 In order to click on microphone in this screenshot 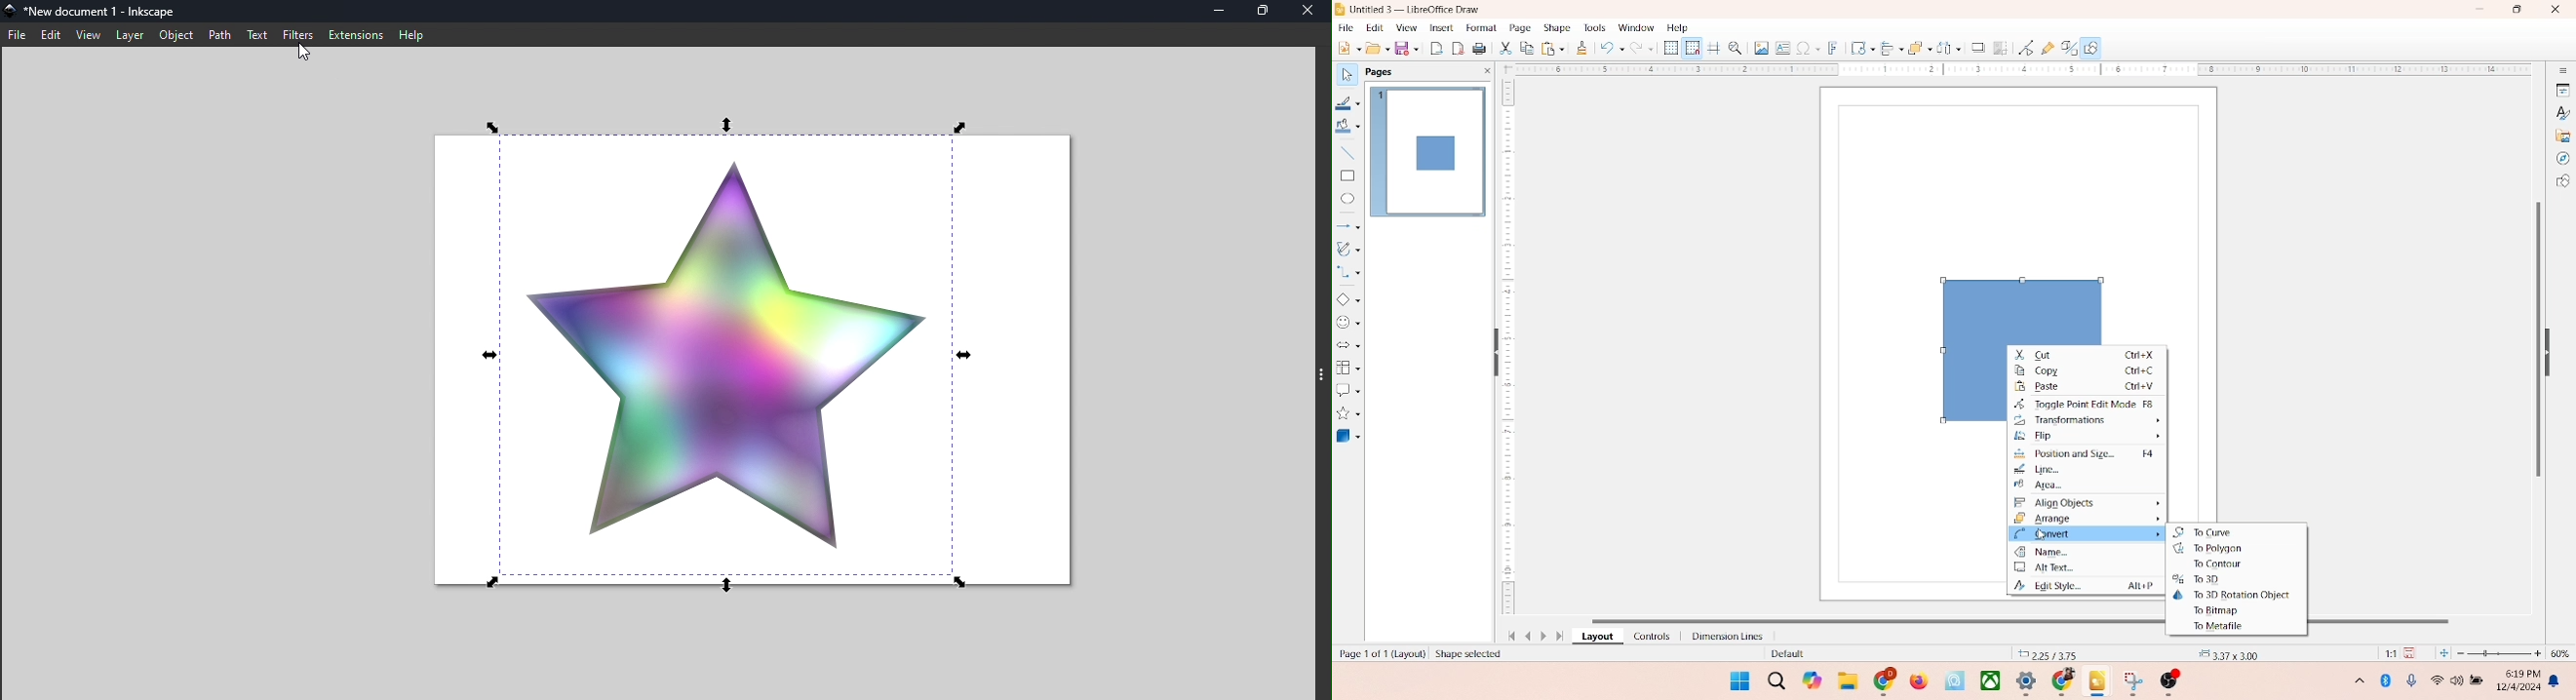, I will do `click(2413, 682)`.